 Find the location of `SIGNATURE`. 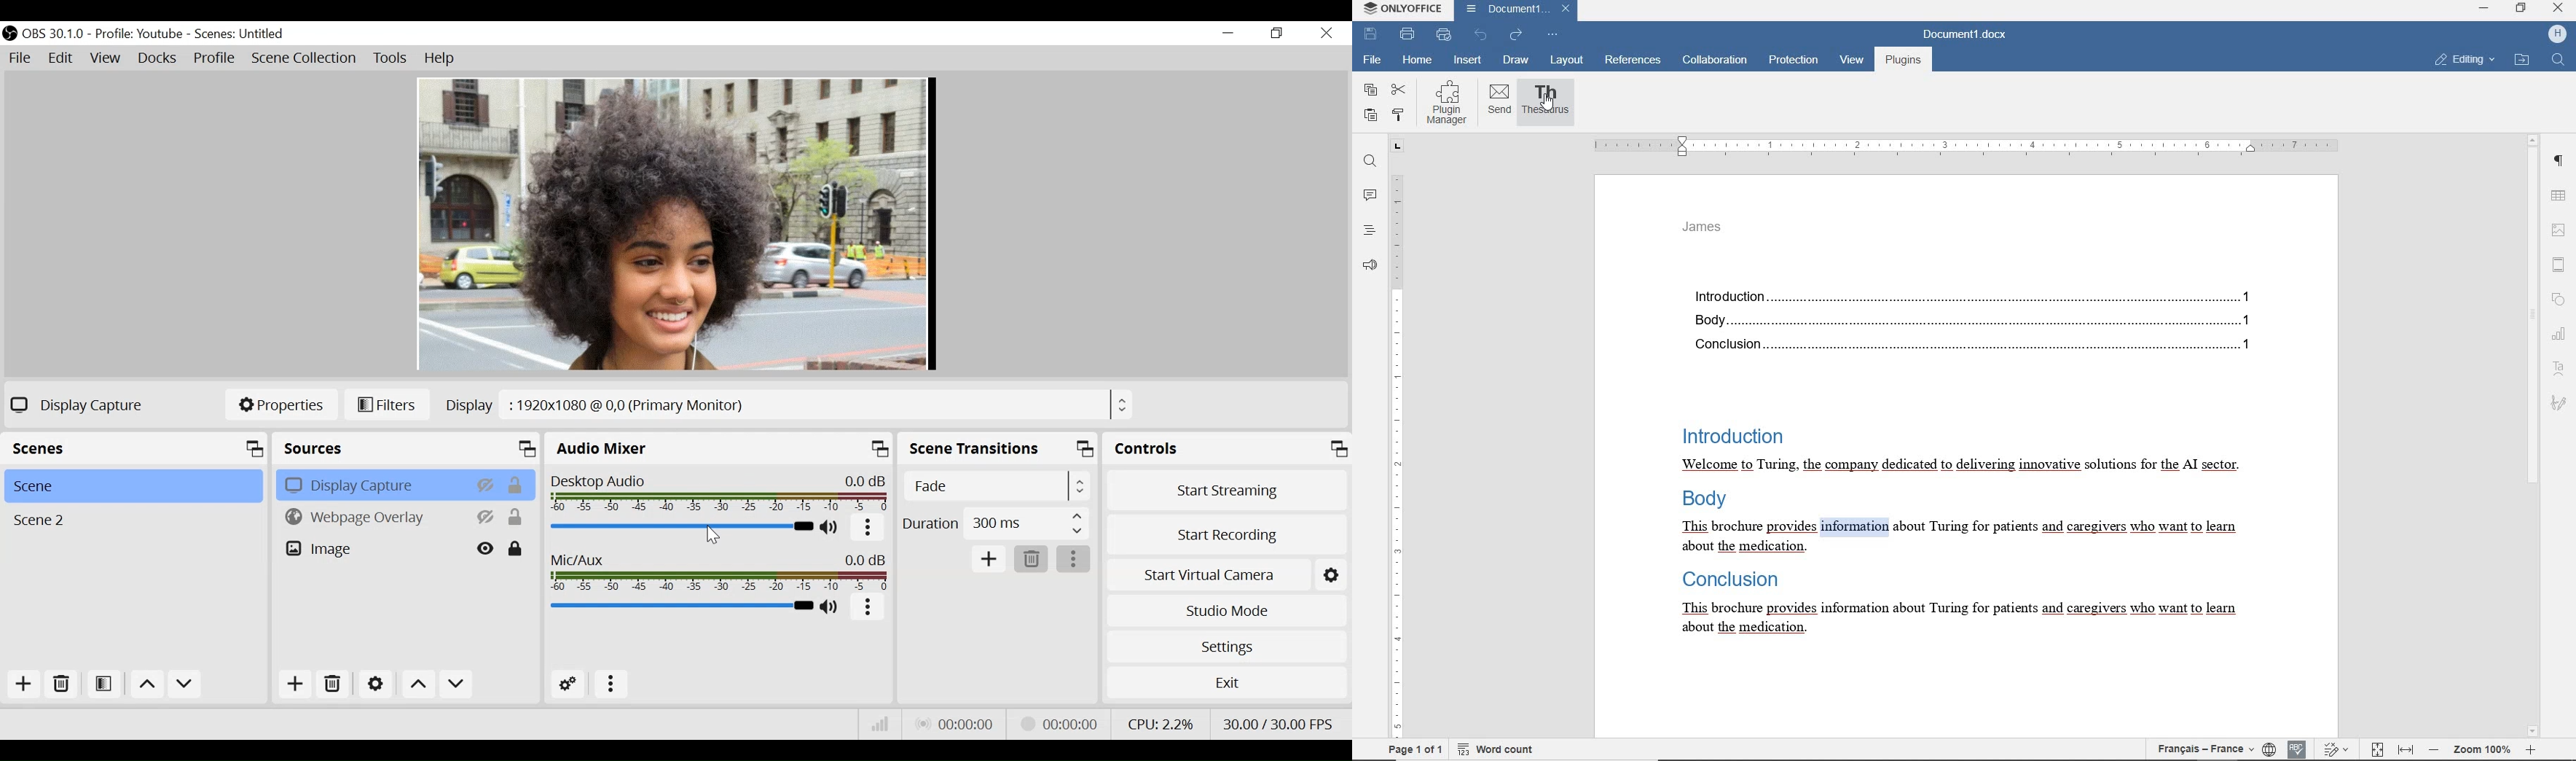

SIGNATURE is located at coordinates (2560, 405).